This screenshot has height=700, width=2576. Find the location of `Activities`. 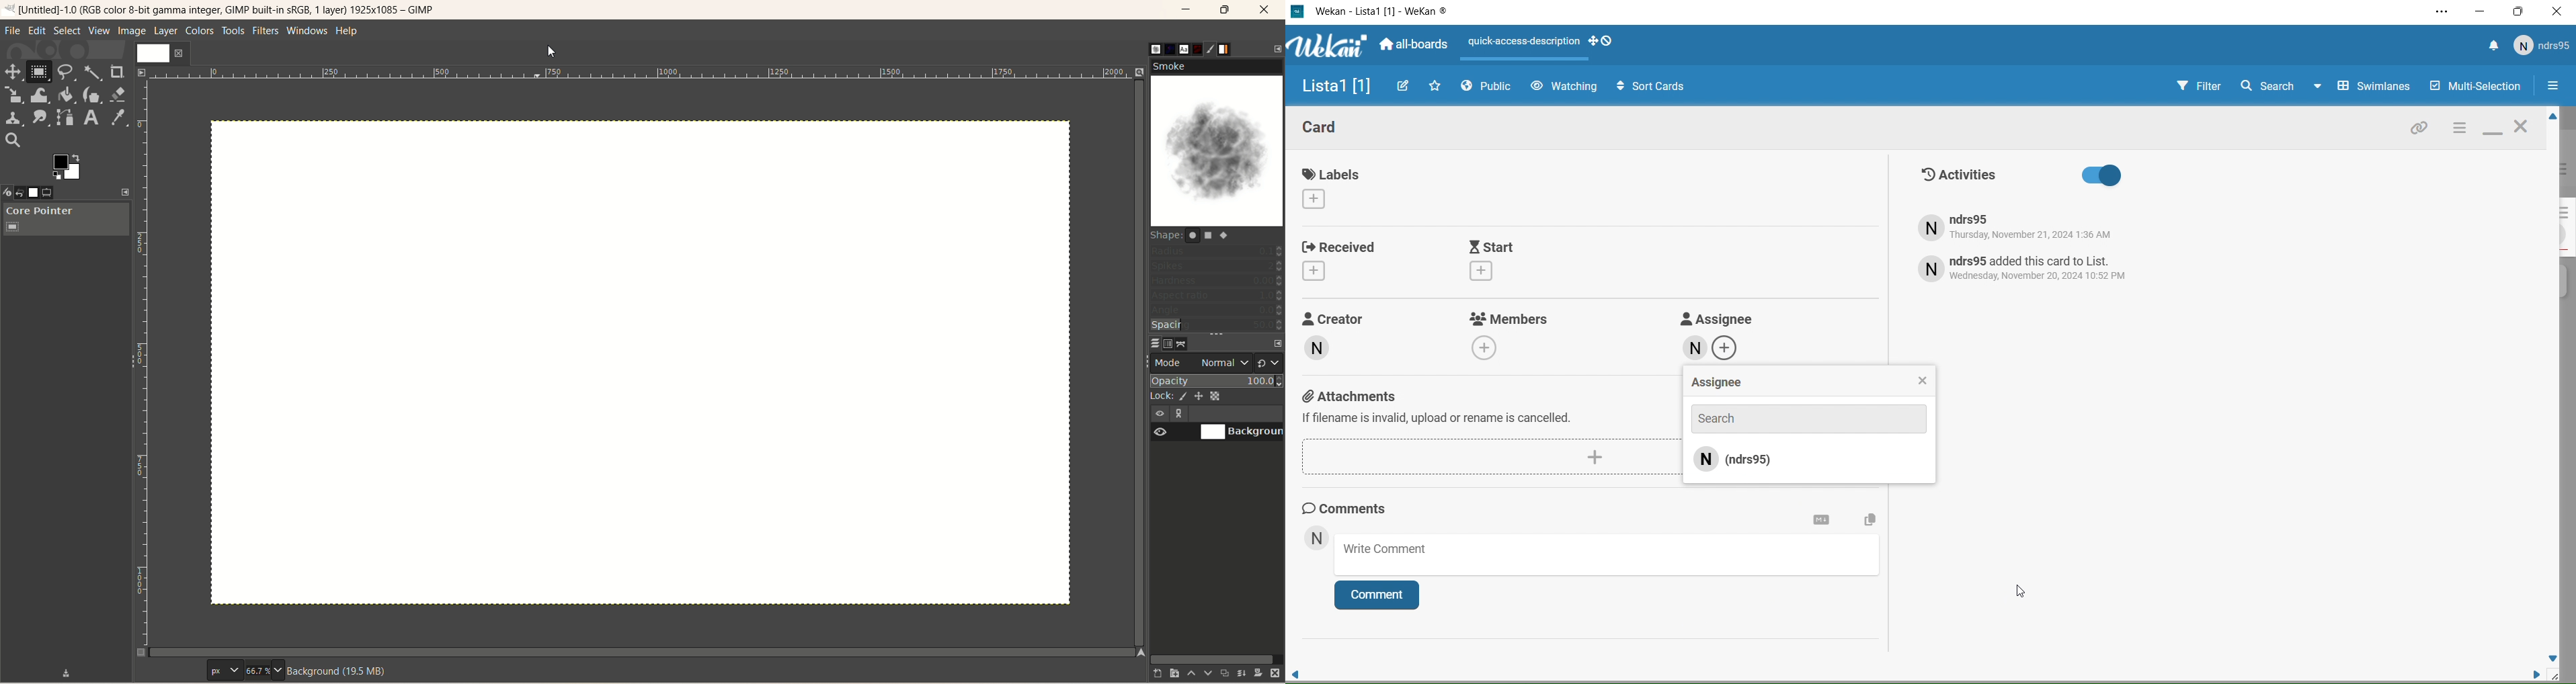

Activities is located at coordinates (2021, 176).